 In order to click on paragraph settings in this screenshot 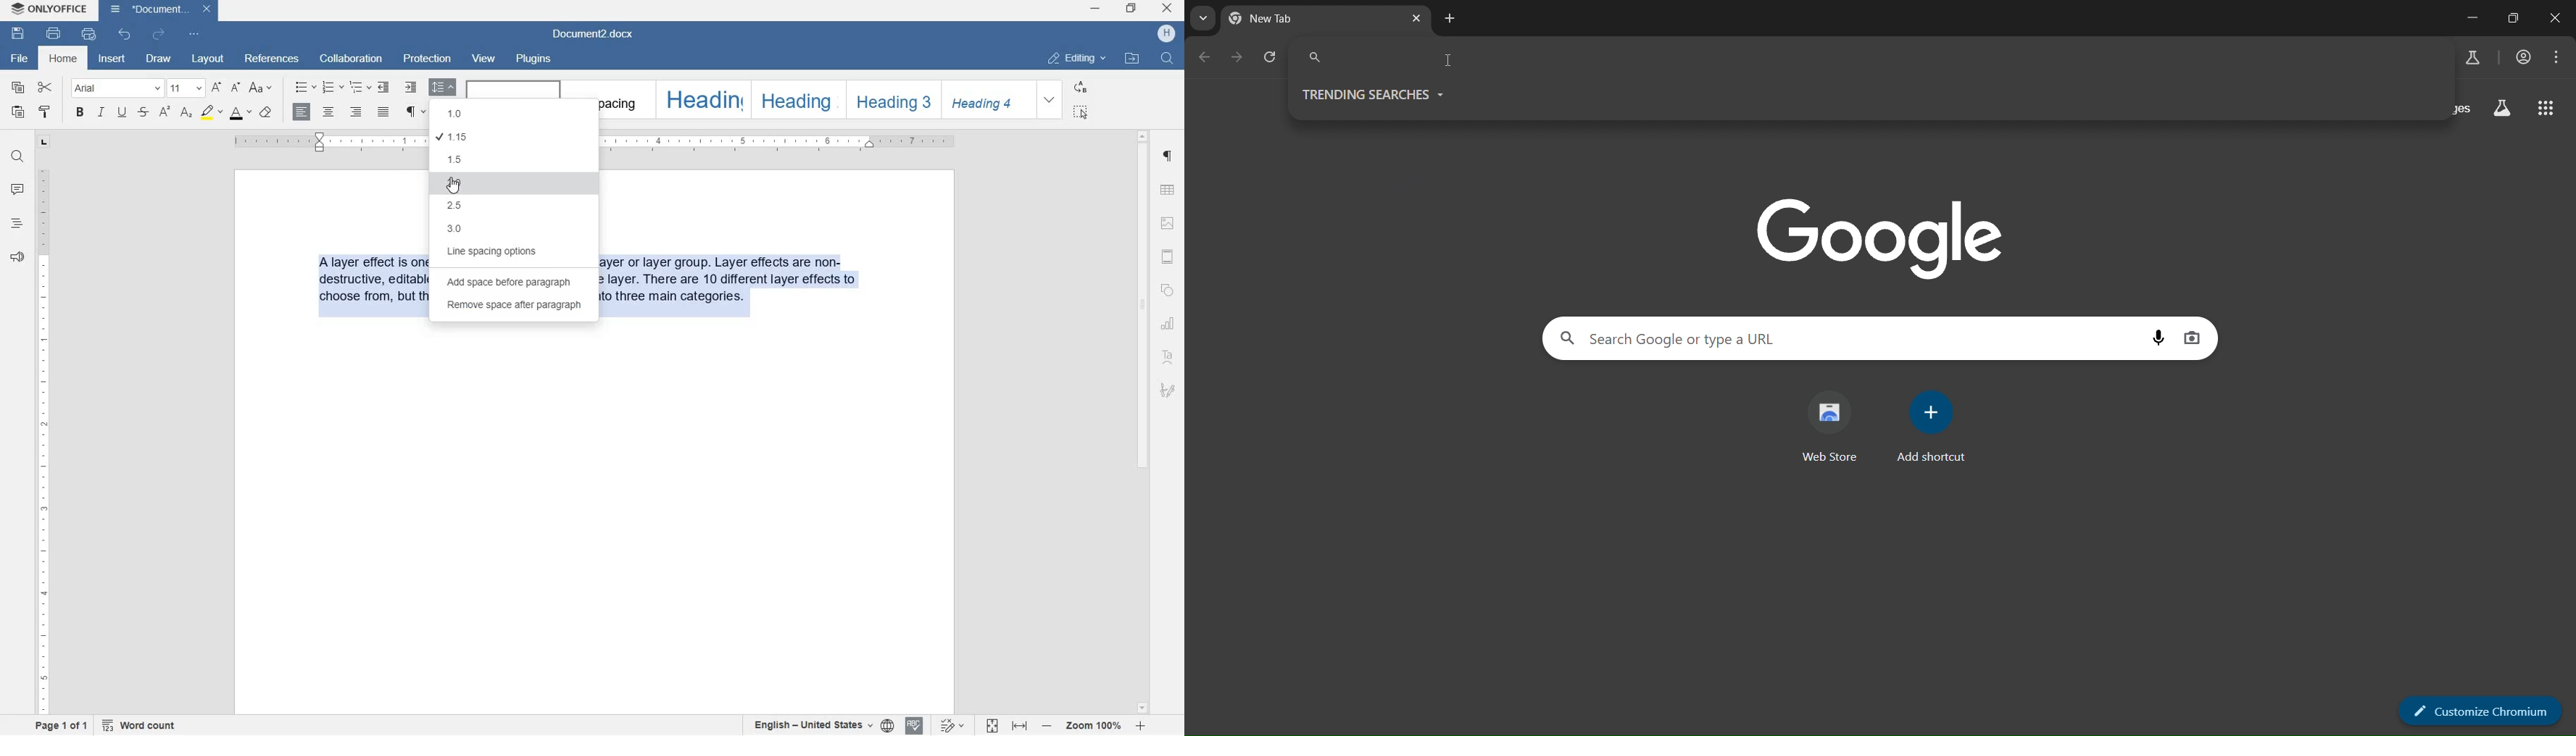, I will do `click(1170, 159)`.